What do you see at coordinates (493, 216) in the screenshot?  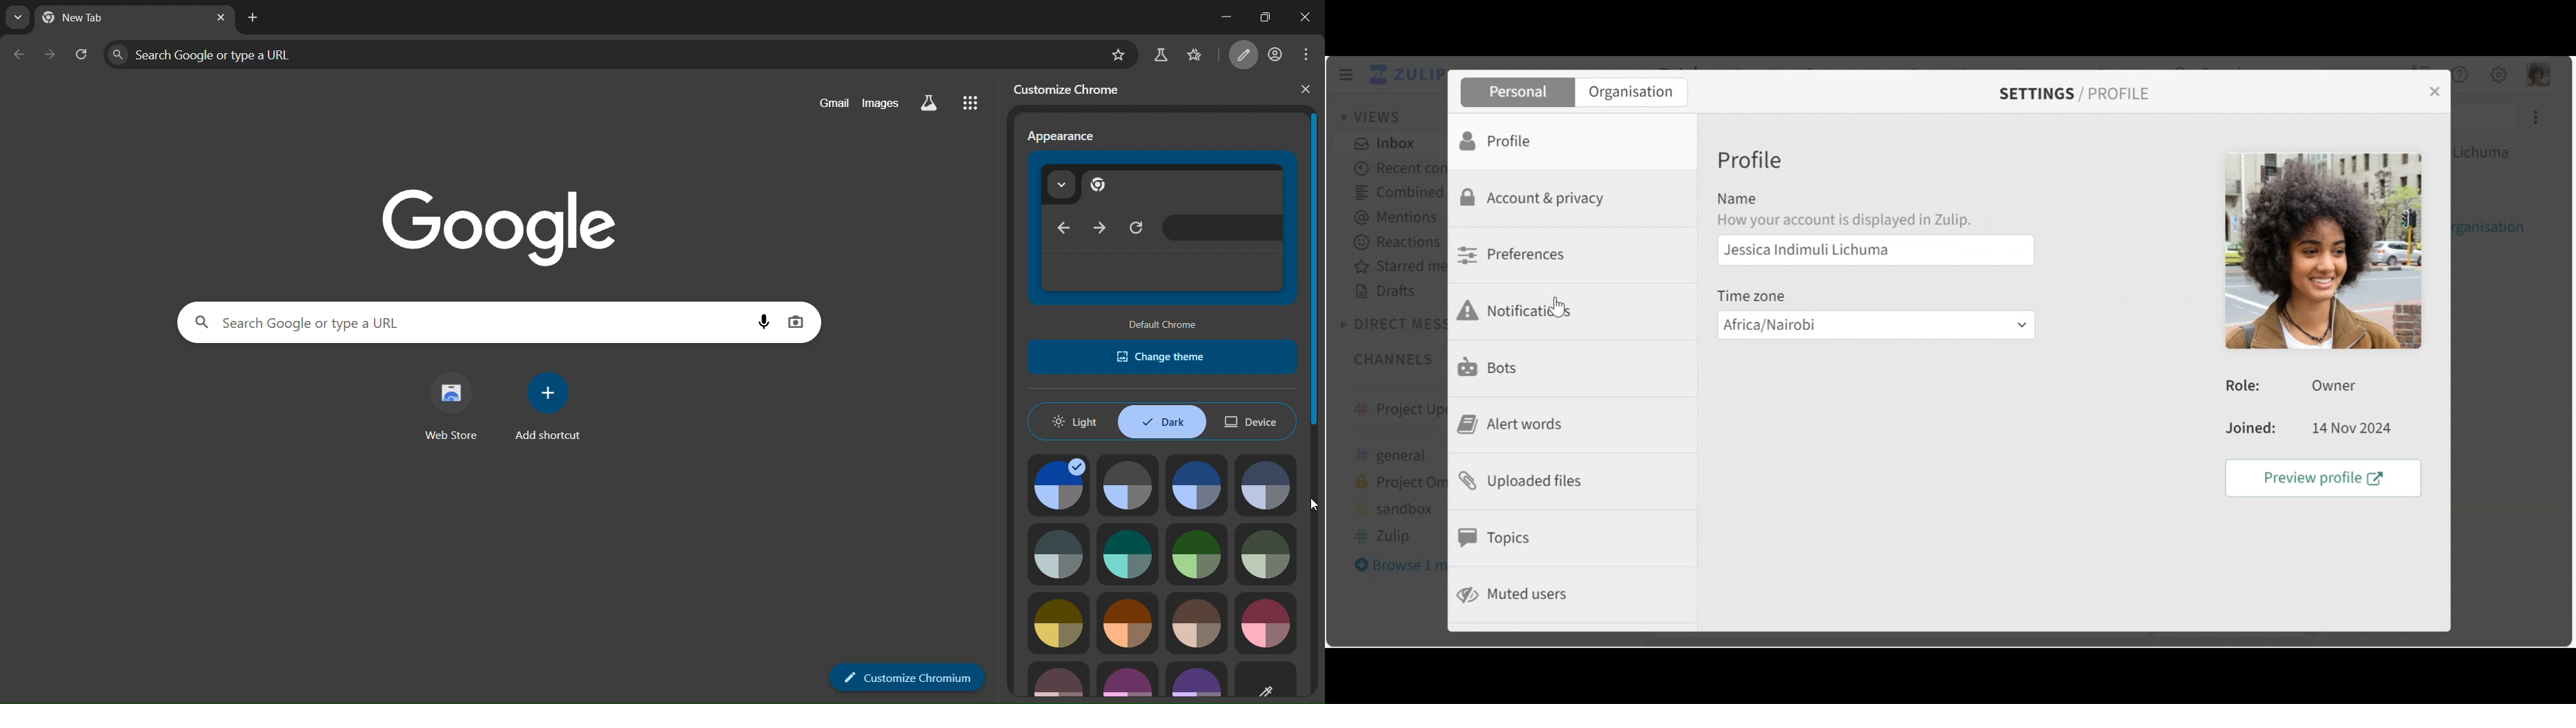 I see `Google` at bounding box center [493, 216].